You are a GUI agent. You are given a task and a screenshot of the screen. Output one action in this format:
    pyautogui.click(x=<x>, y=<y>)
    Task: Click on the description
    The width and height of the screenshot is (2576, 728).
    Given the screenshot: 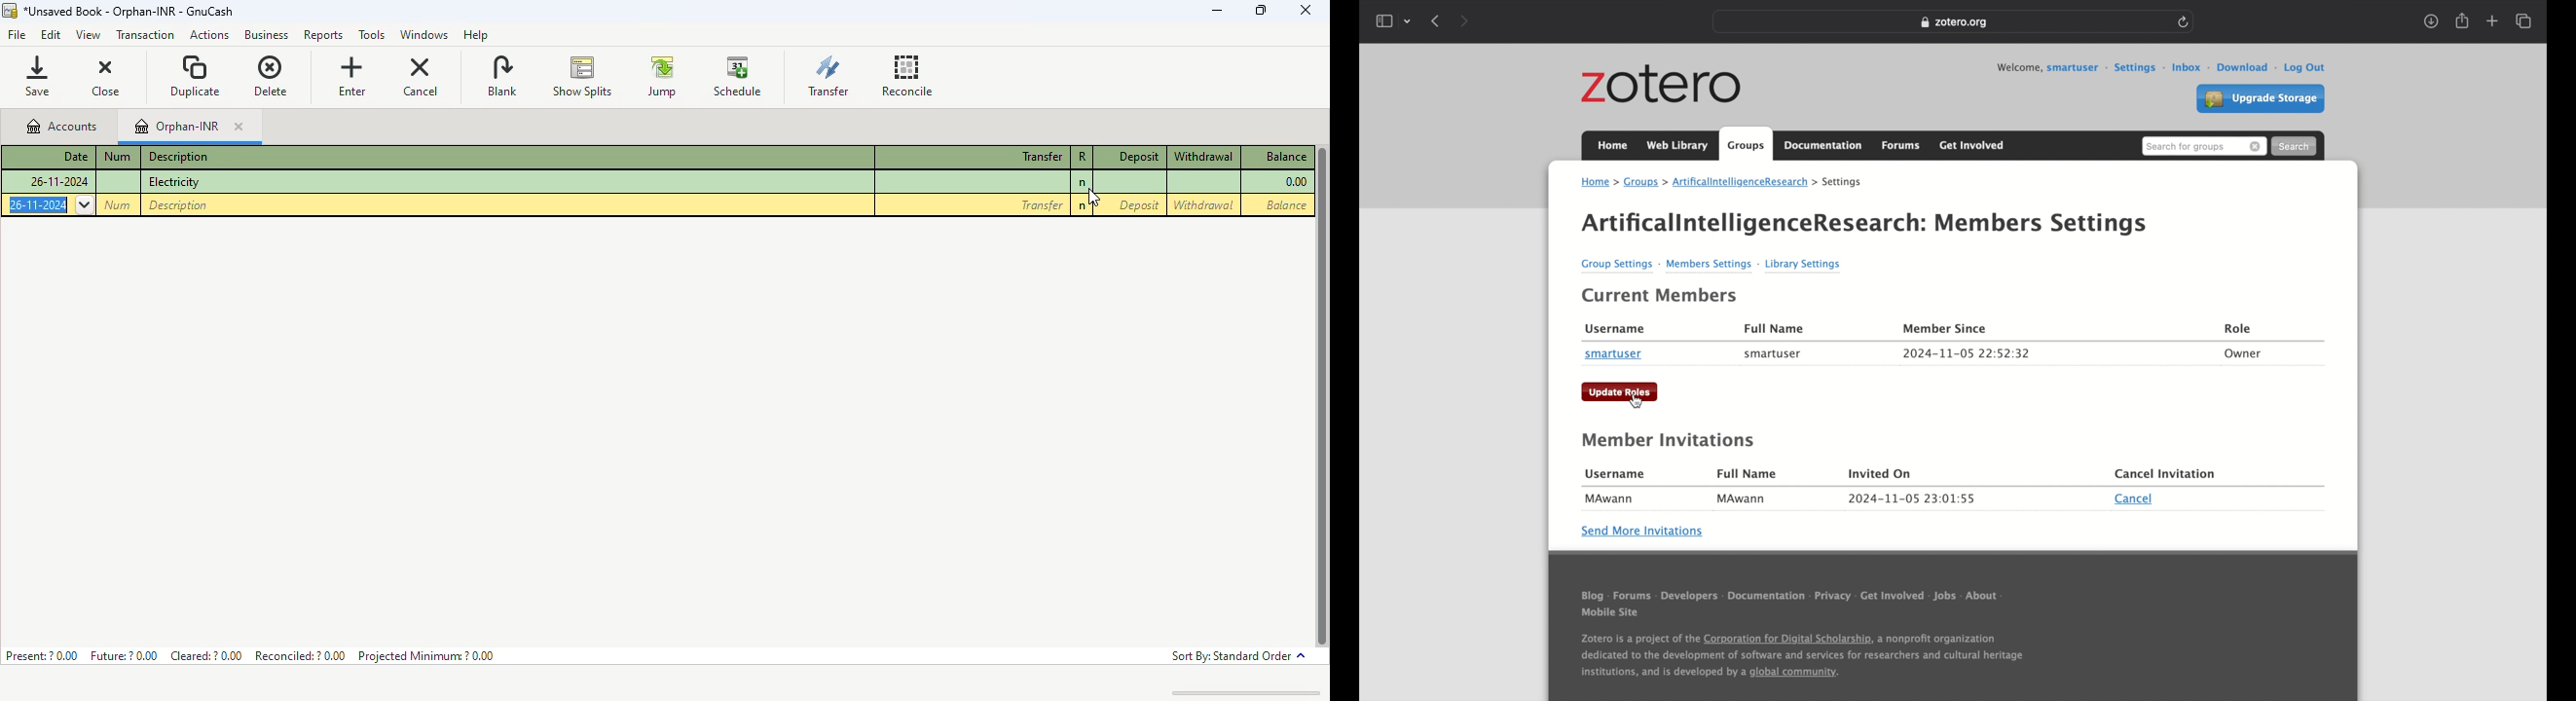 What is the action you would take?
    pyautogui.click(x=178, y=157)
    